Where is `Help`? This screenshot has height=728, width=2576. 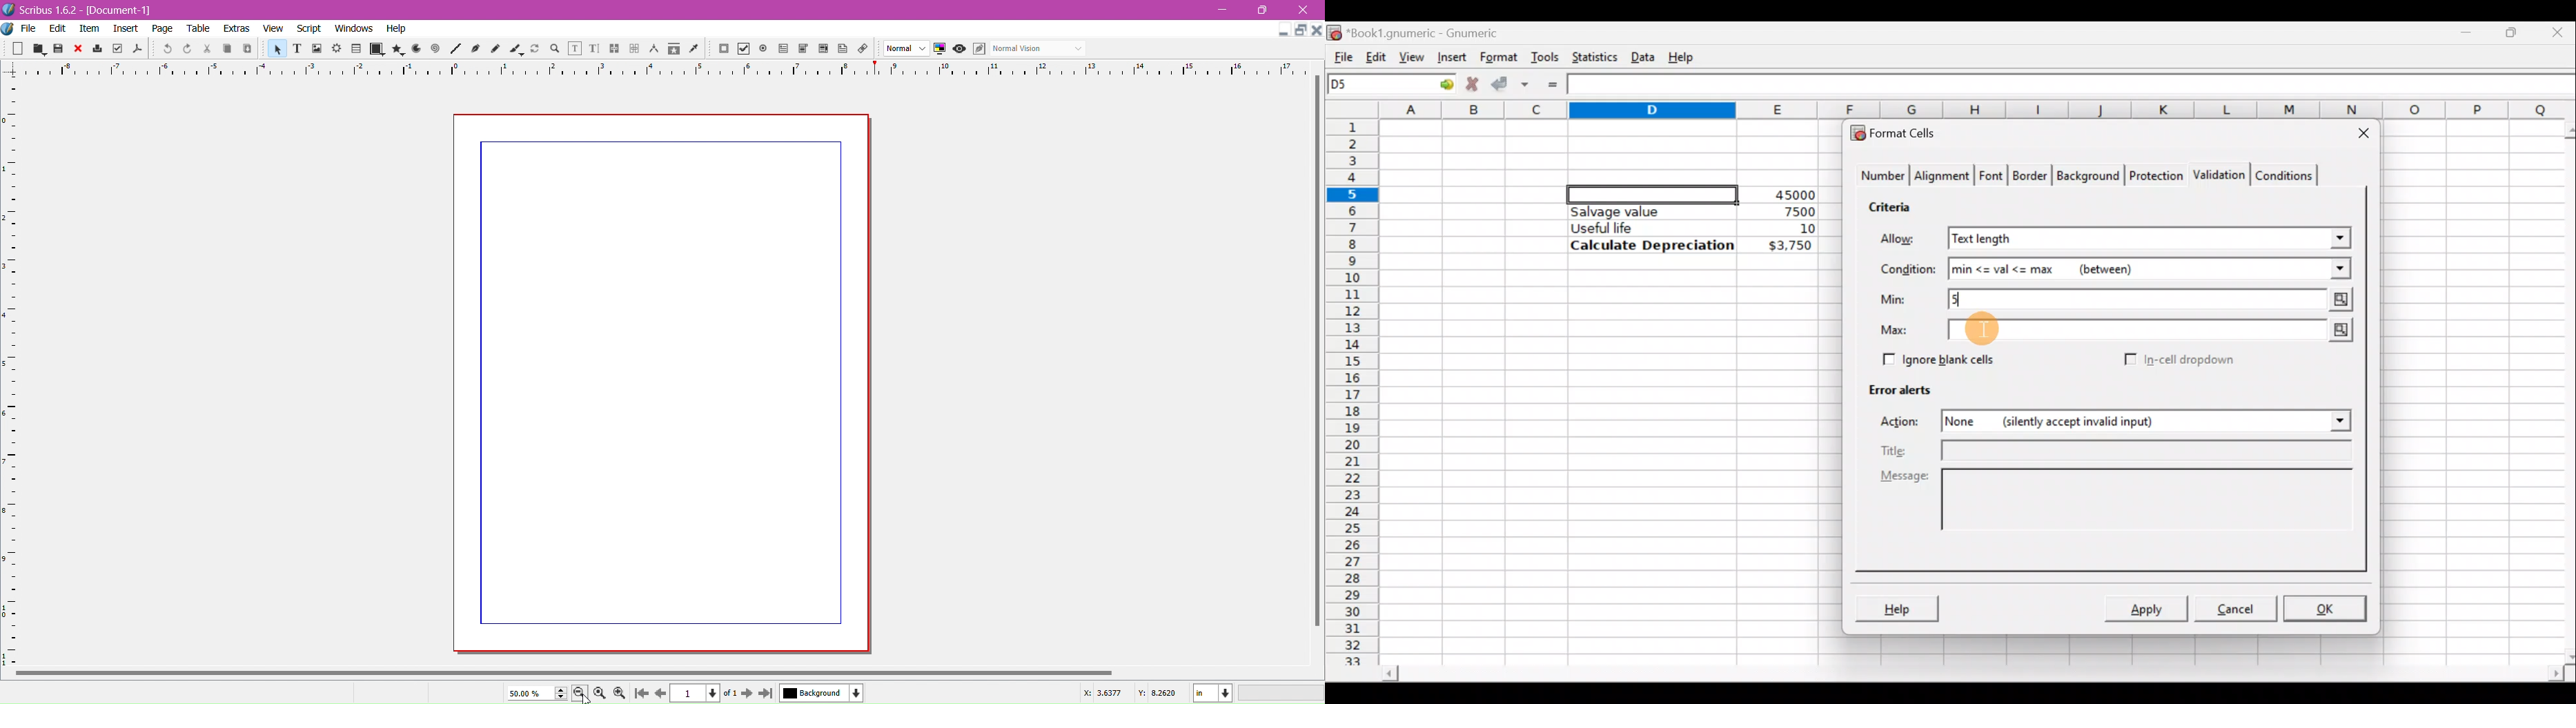 Help is located at coordinates (396, 29).